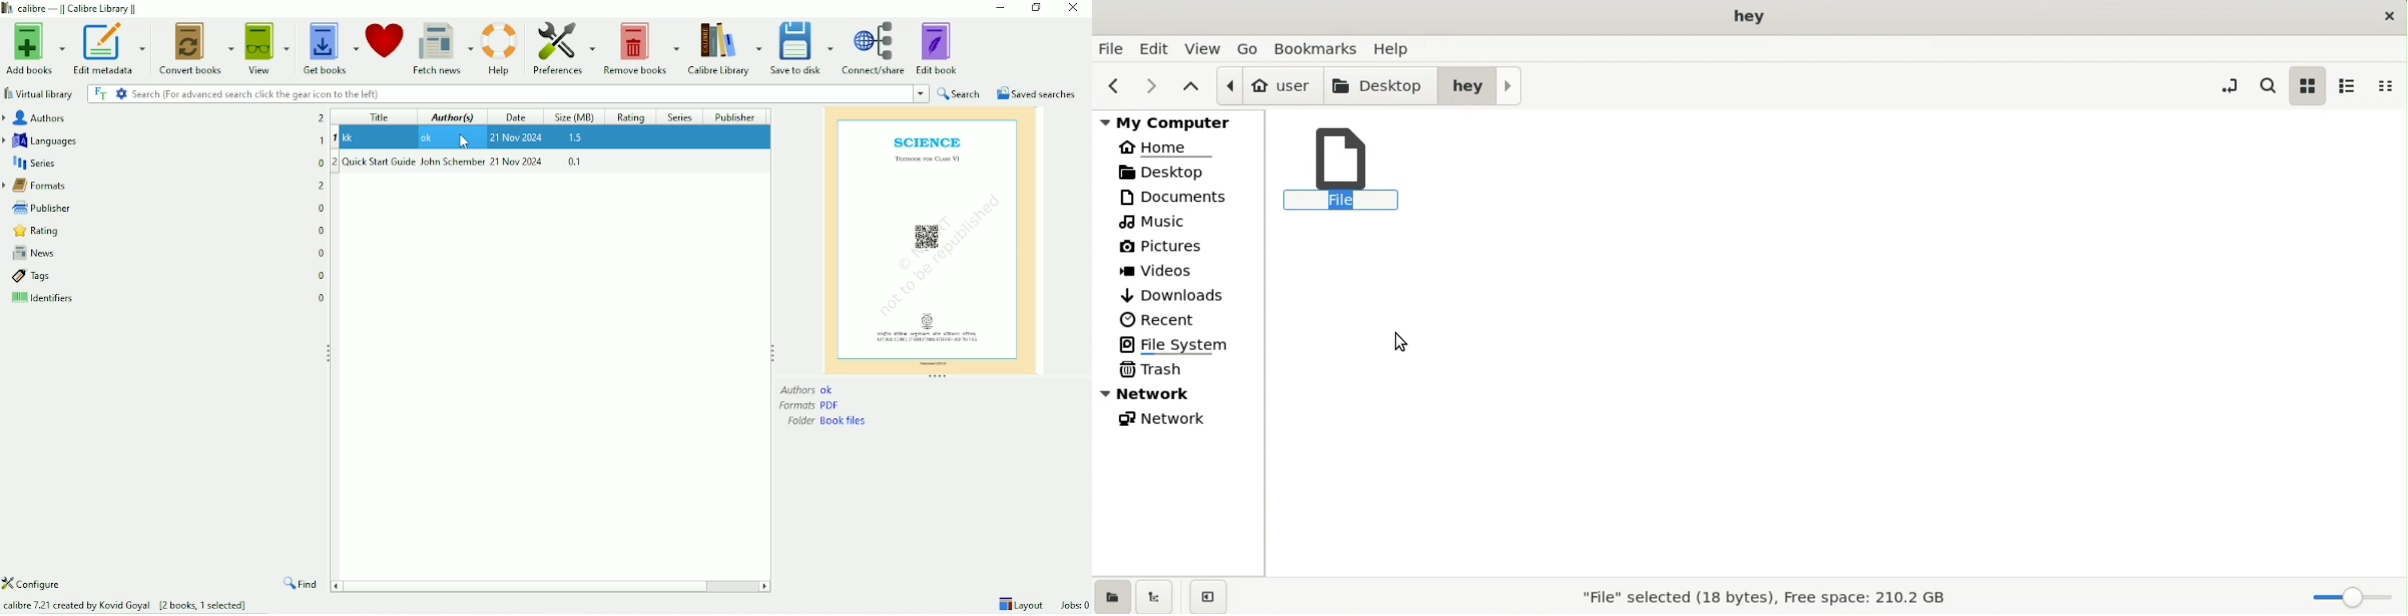 This screenshot has height=616, width=2408. What do you see at coordinates (1751, 17) in the screenshot?
I see `title` at bounding box center [1751, 17].